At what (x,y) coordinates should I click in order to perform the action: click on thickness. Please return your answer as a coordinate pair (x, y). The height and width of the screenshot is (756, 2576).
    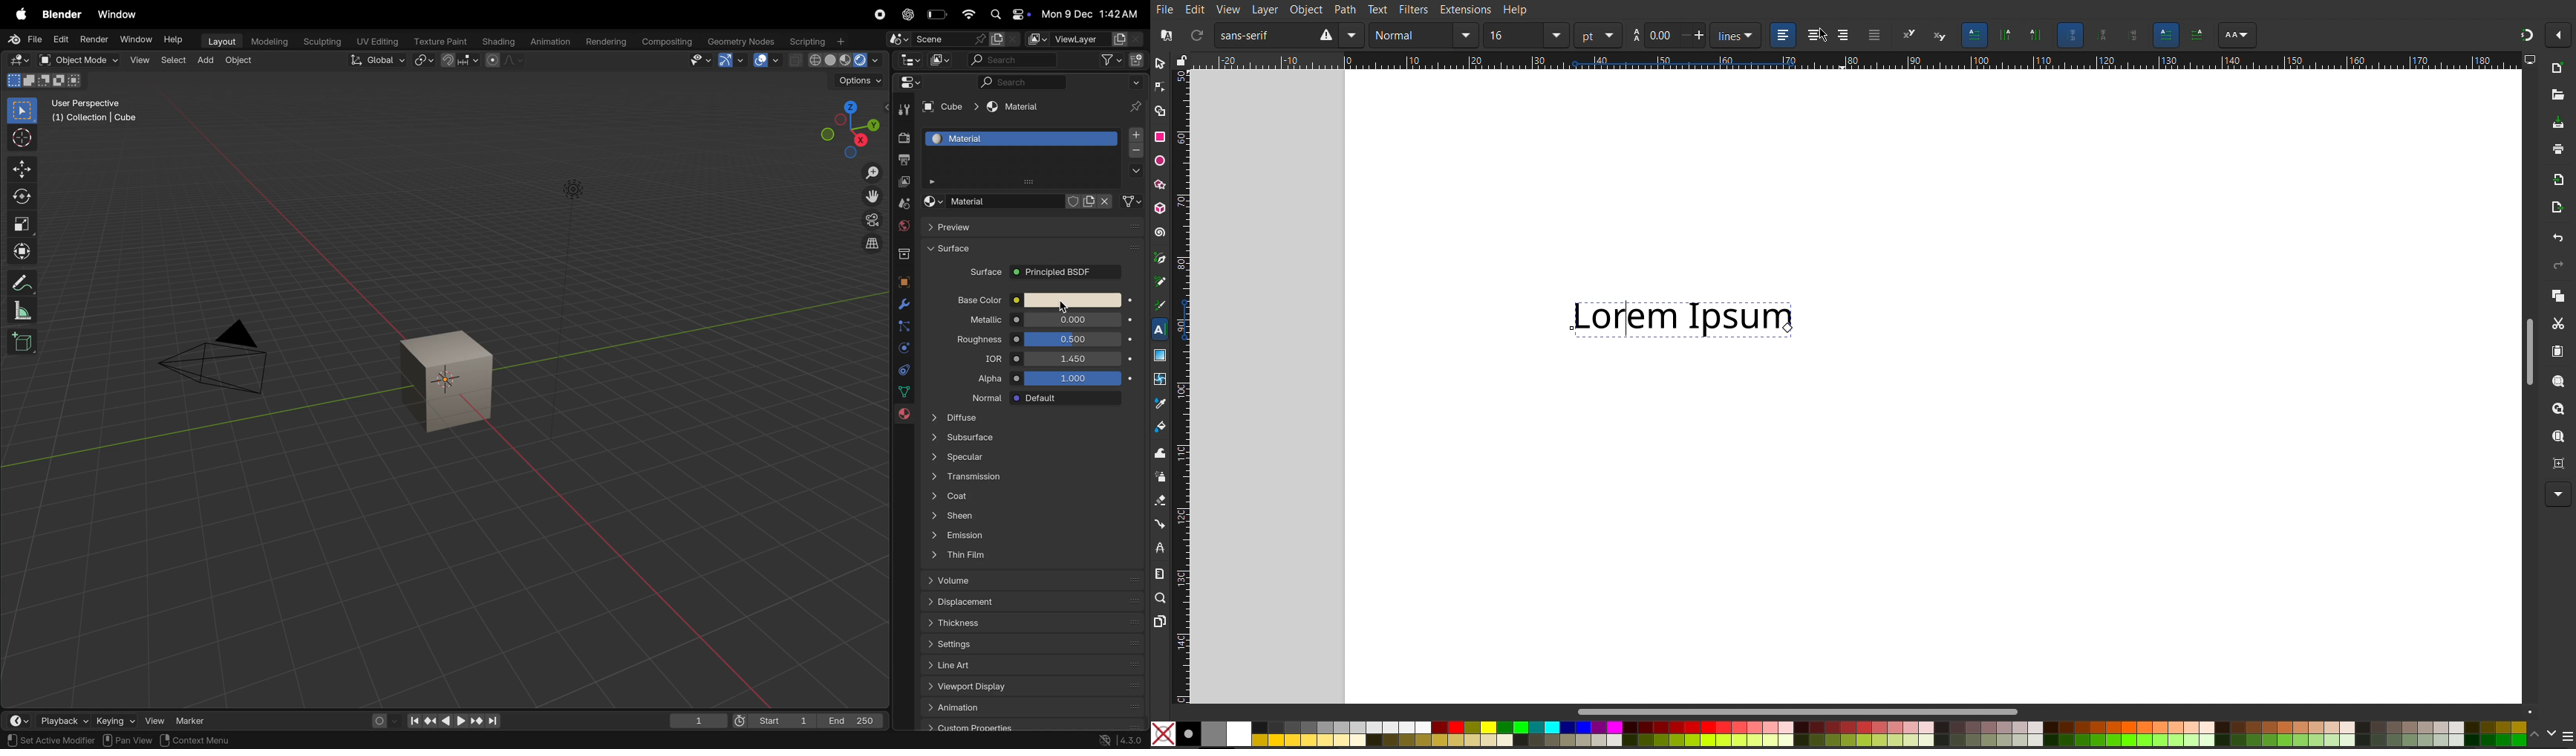
    Looking at the image, I should click on (1029, 622).